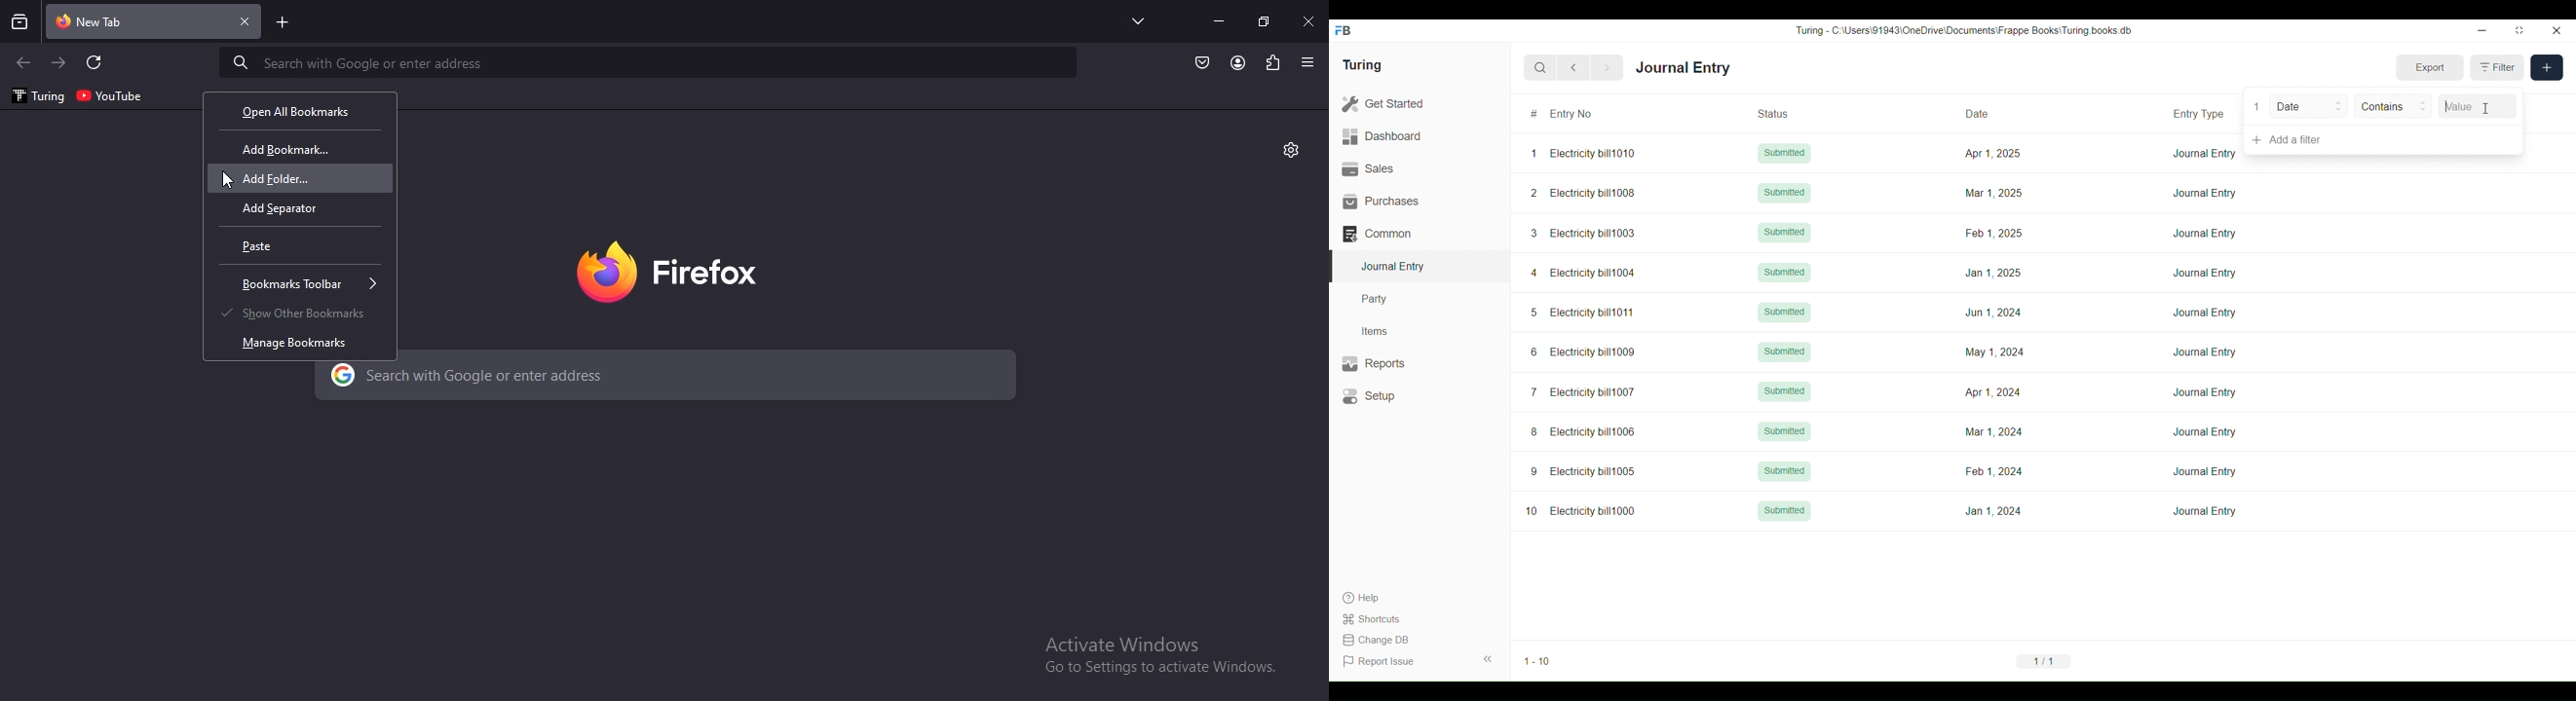 The image size is (2576, 728). Describe the element at coordinates (2201, 112) in the screenshot. I see `Entry Type` at that location.